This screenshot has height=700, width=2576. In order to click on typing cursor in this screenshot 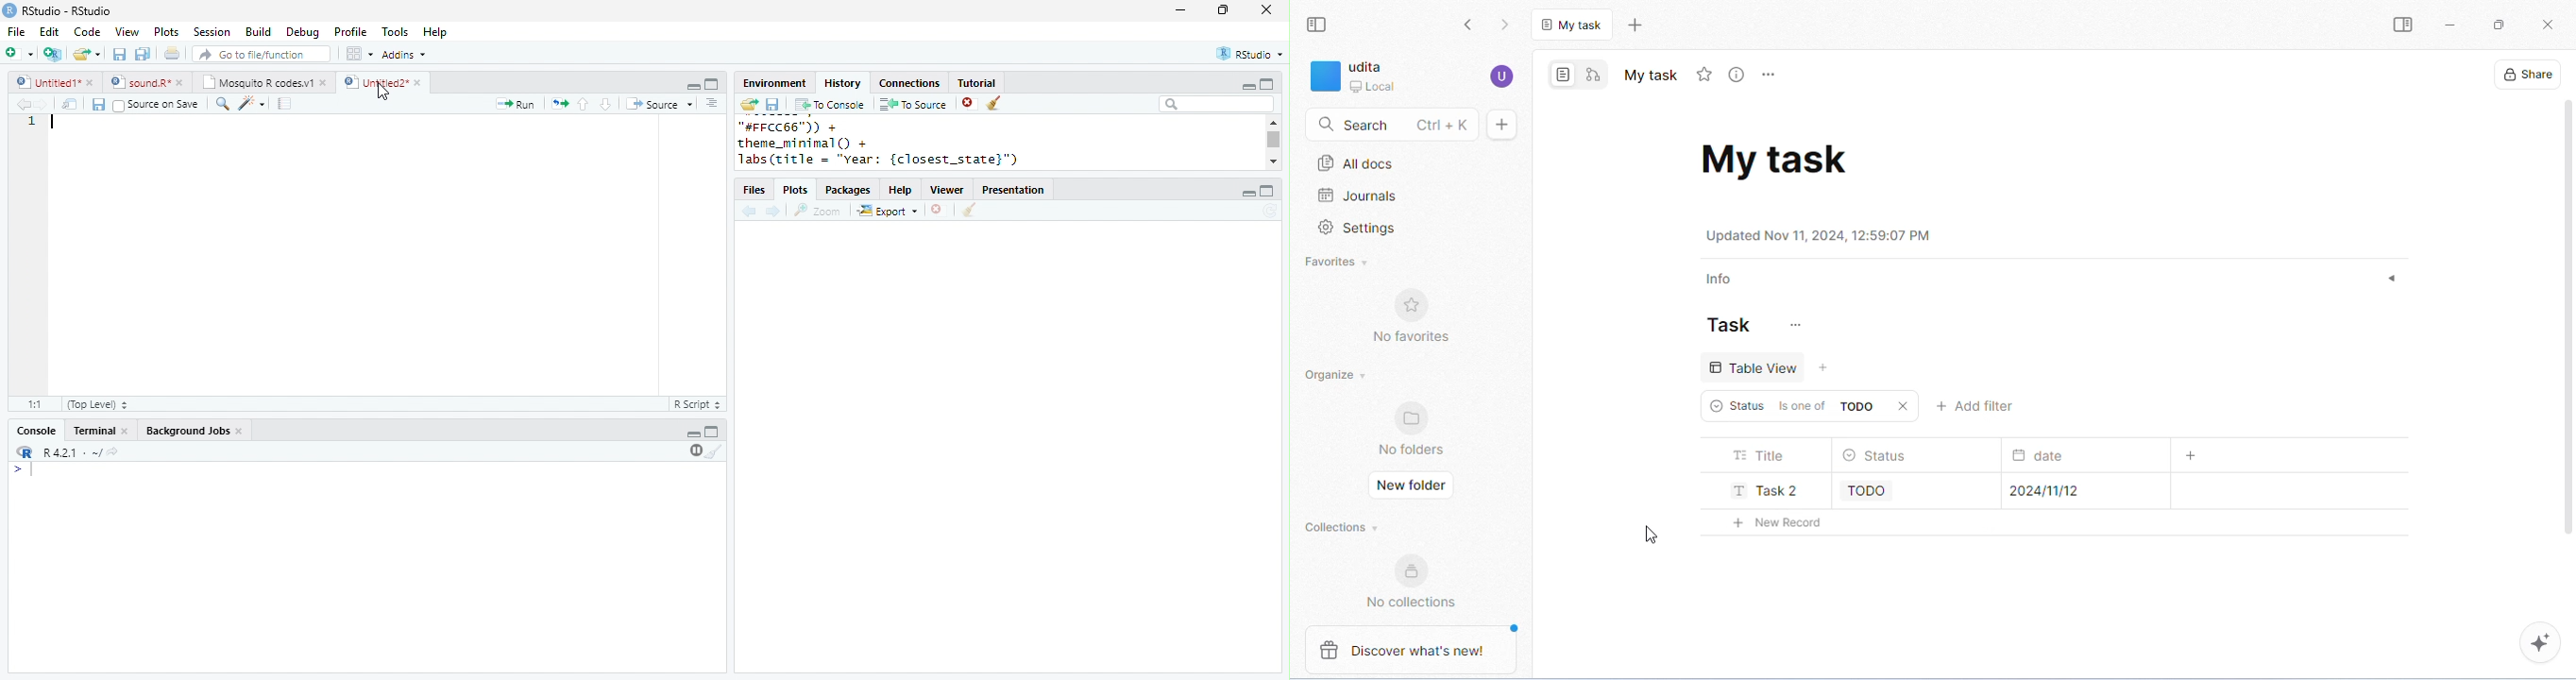, I will do `click(56, 123)`.